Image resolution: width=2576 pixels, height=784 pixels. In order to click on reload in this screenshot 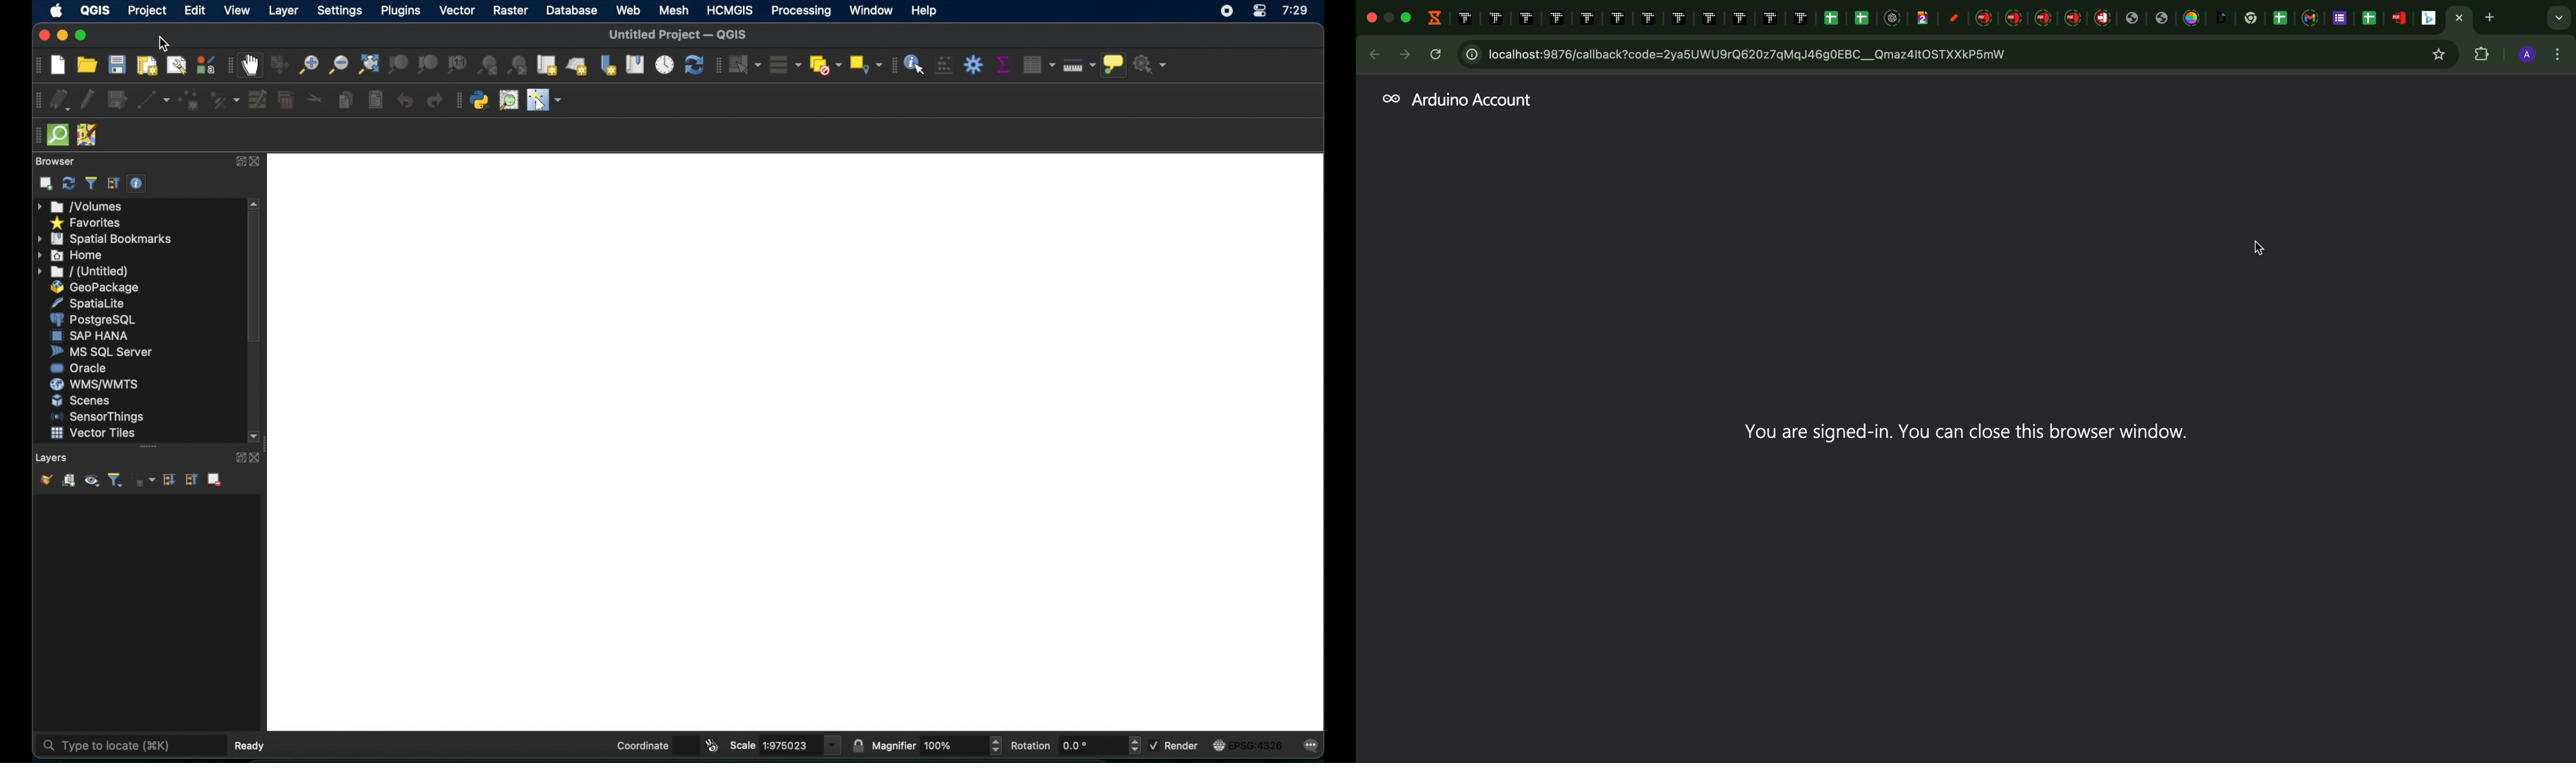, I will do `click(1437, 53)`.